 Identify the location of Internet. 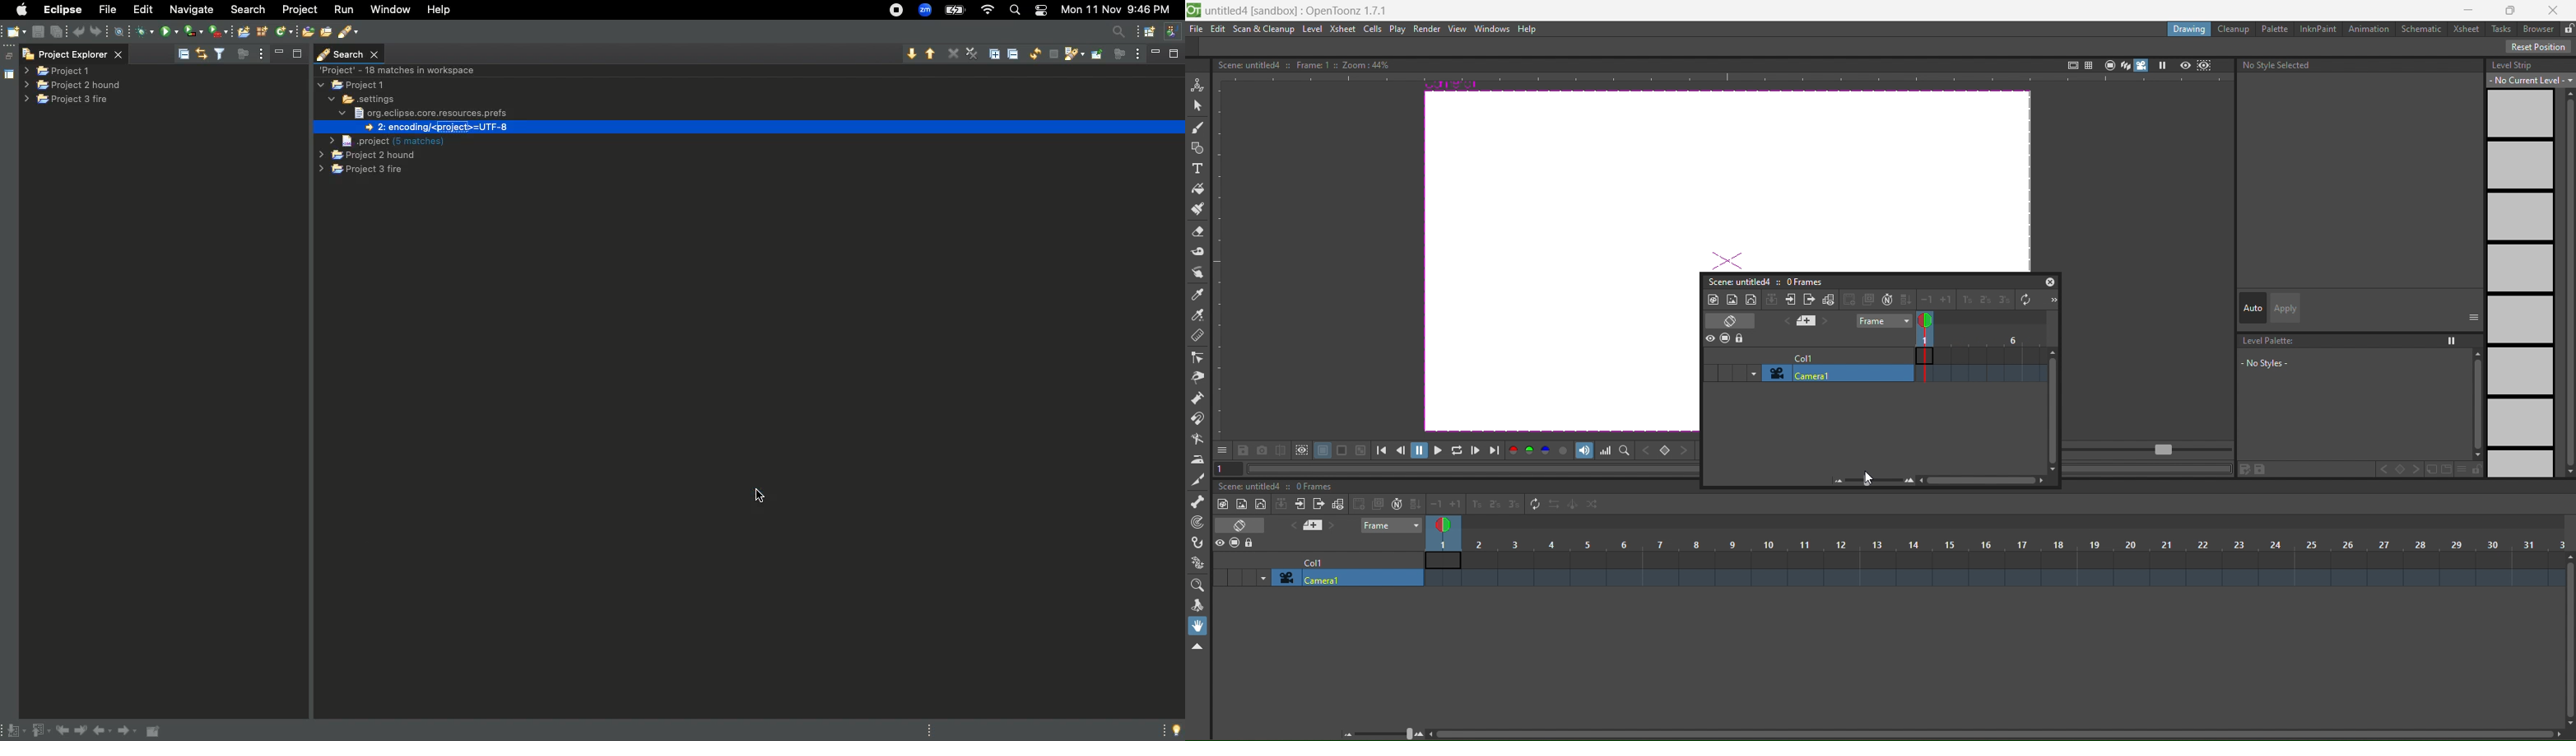
(988, 11).